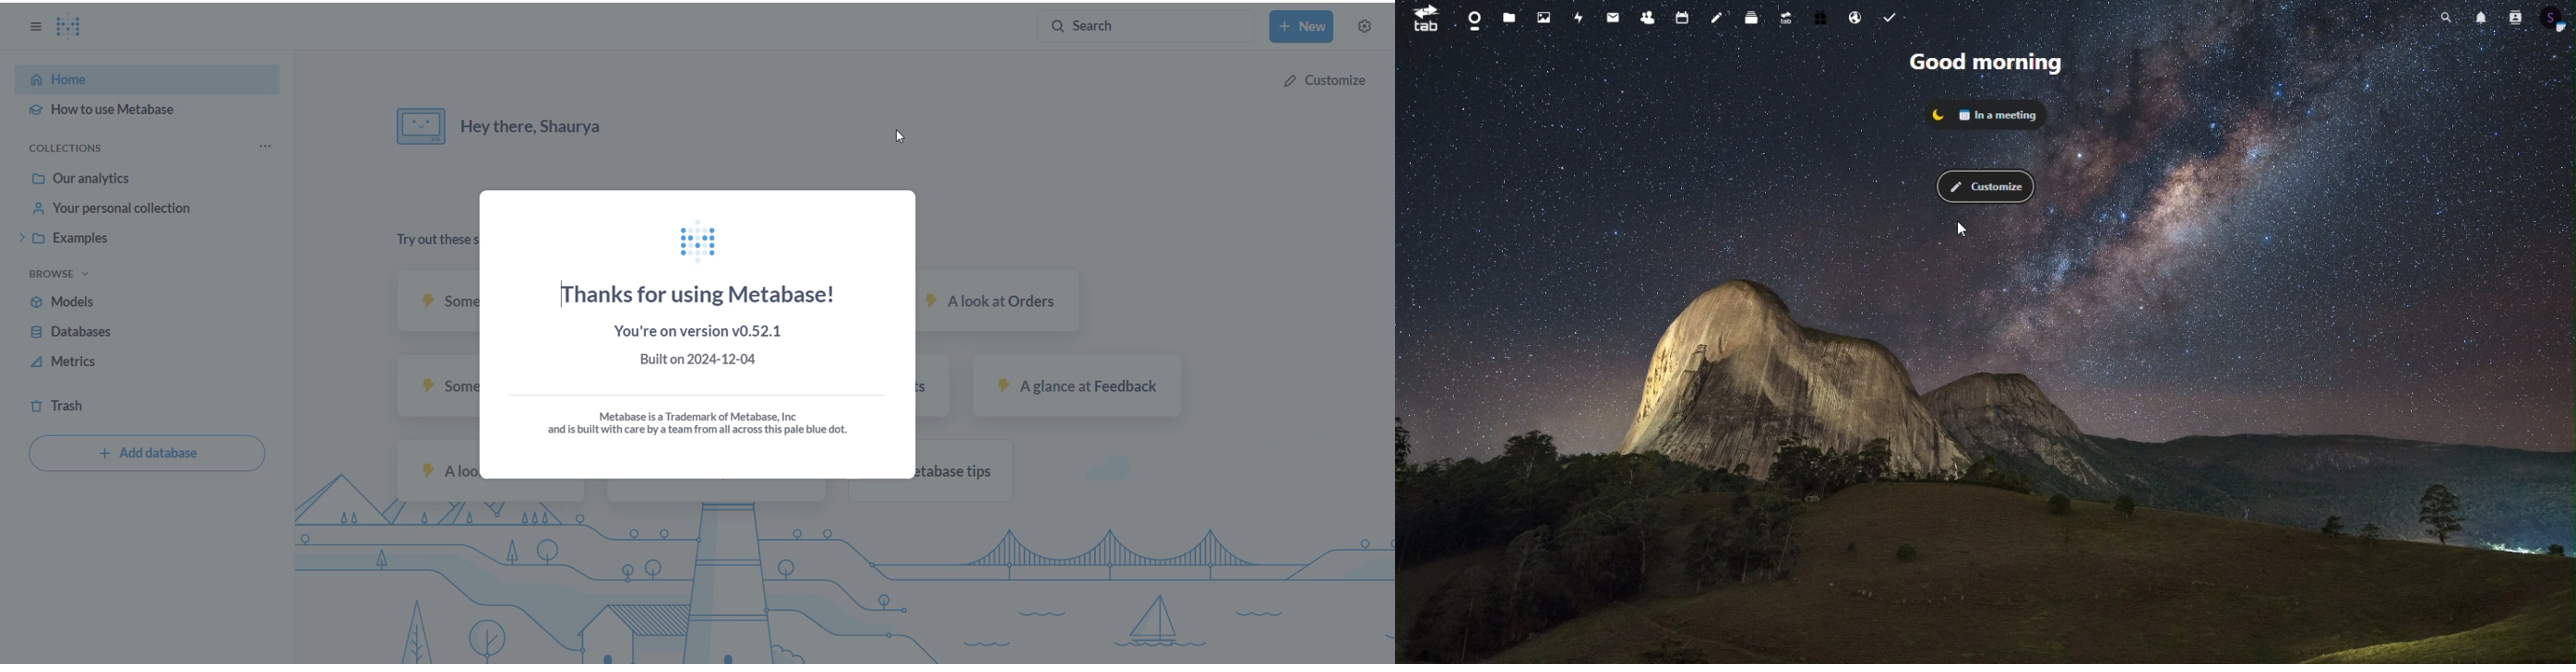 This screenshot has width=2576, height=672. What do you see at coordinates (1580, 19) in the screenshot?
I see `activity` at bounding box center [1580, 19].